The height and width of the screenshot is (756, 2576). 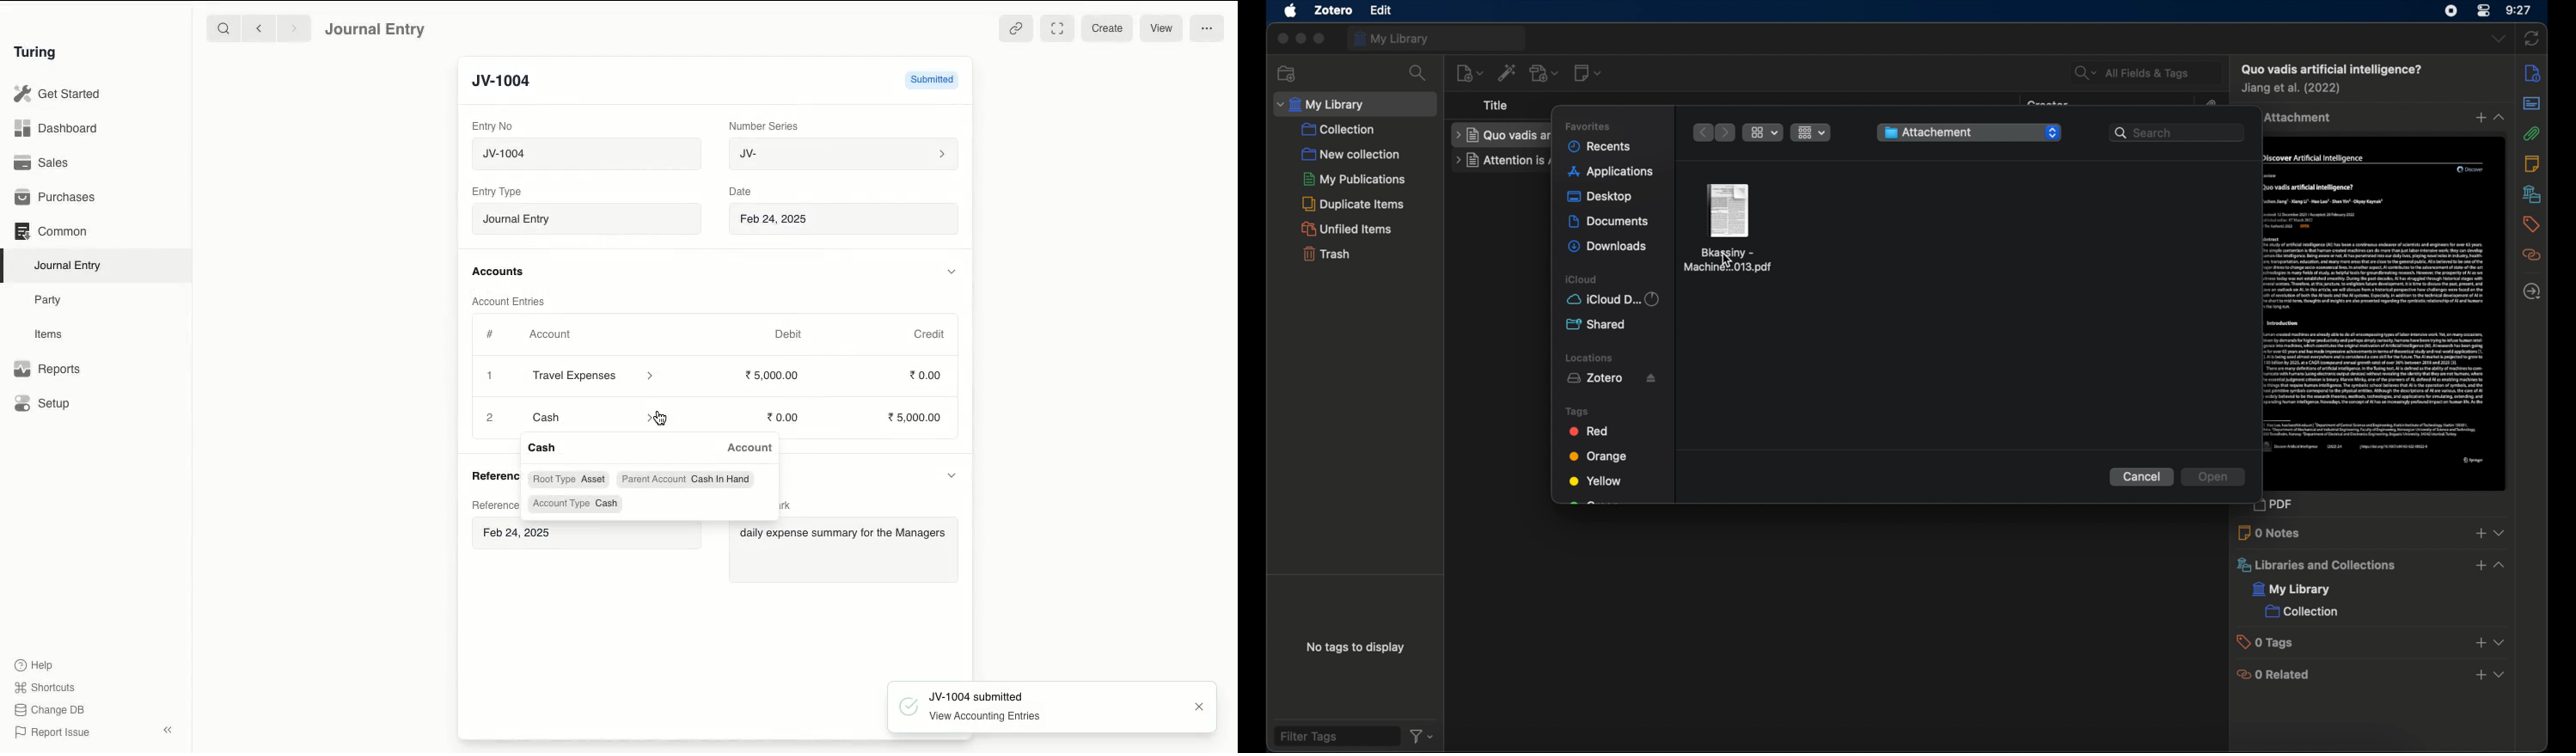 I want to click on tags, so click(x=2530, y=224).